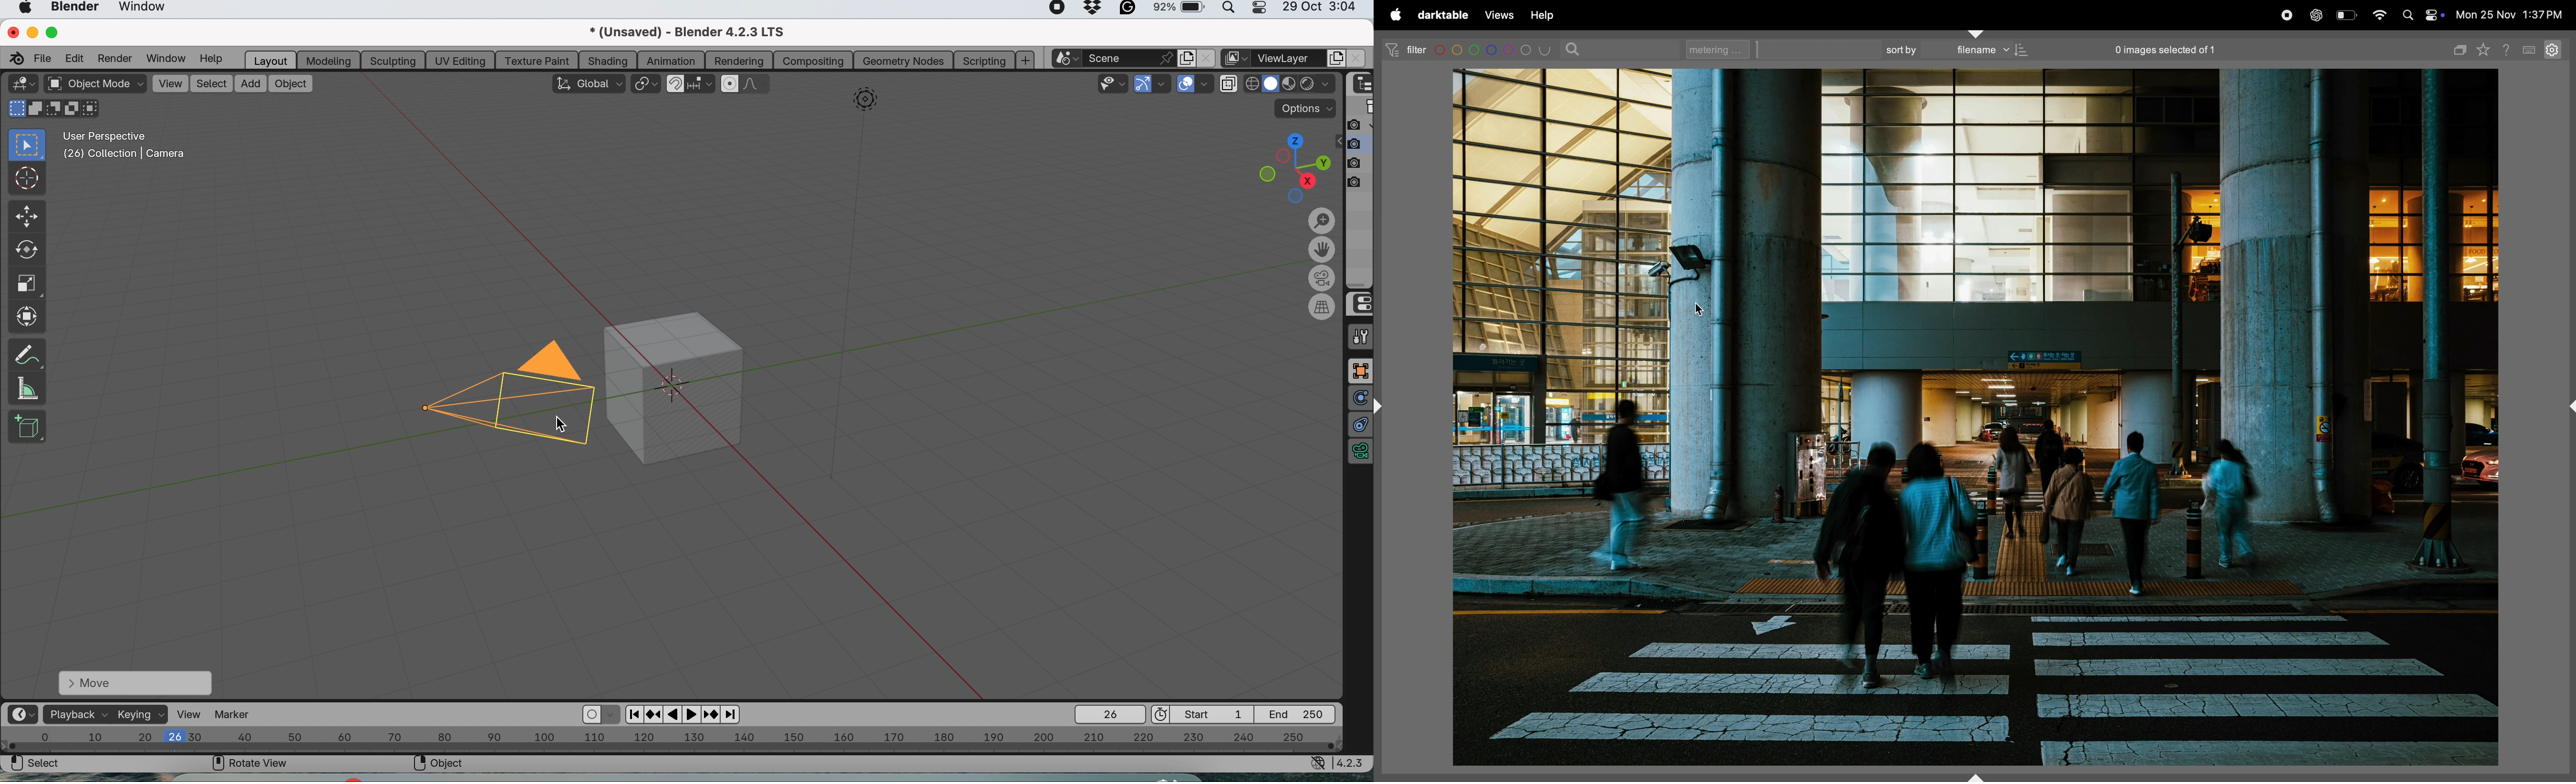  What do you see at coordinates (27, 426) in the screenshot?
I see `add cube` at bounding box center [27, 426].